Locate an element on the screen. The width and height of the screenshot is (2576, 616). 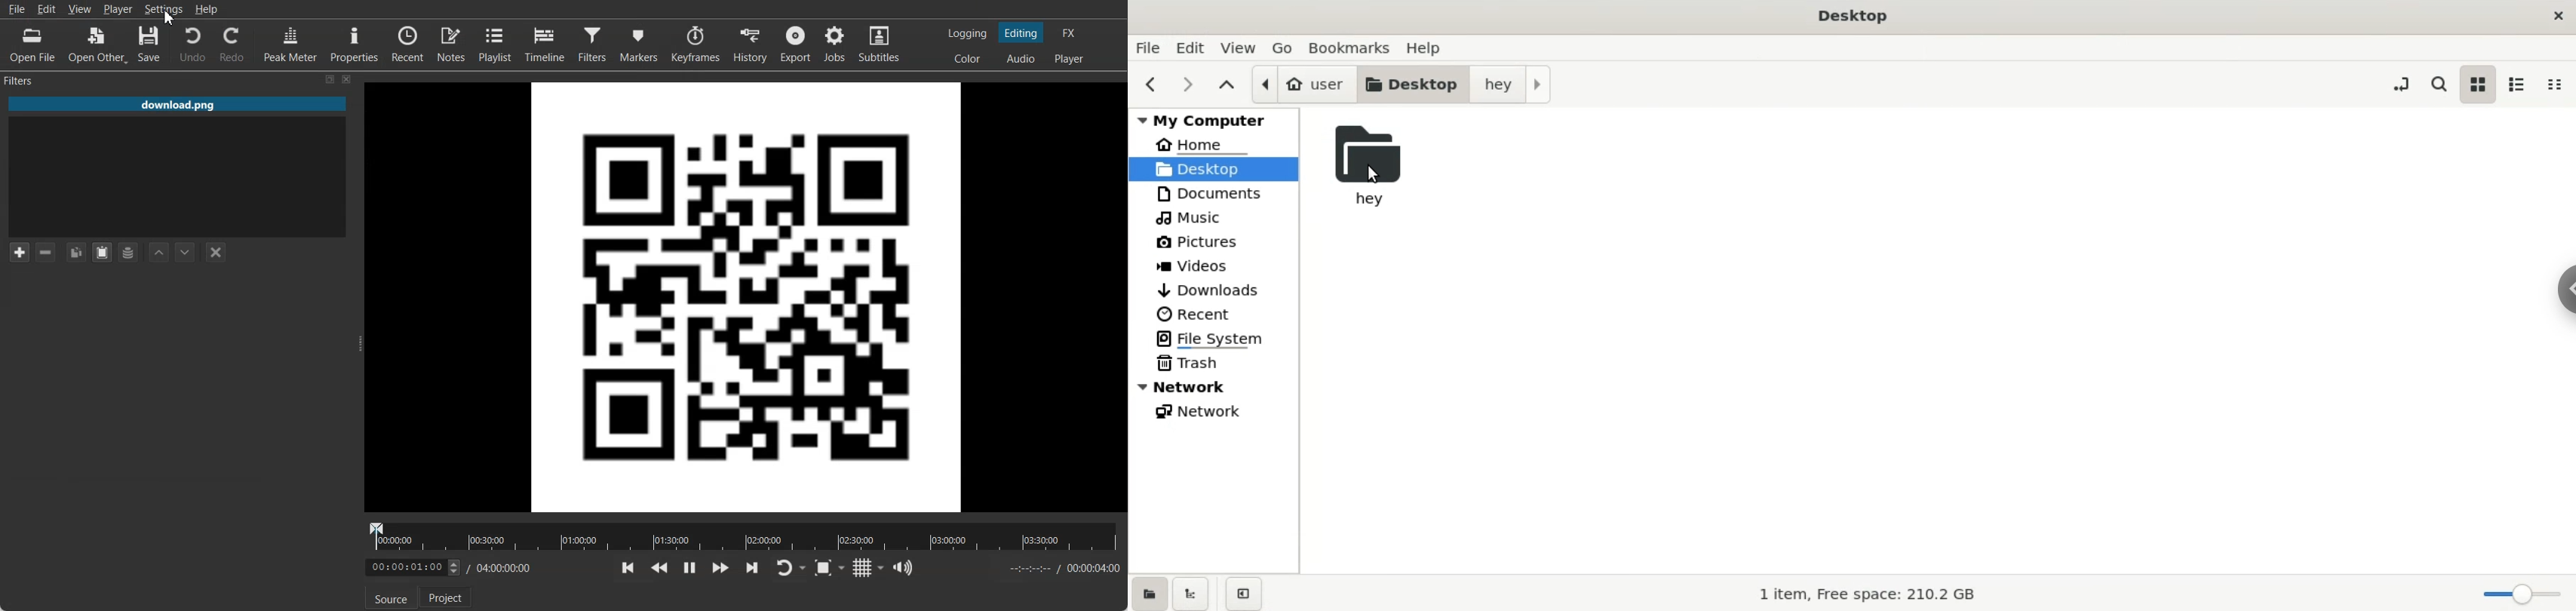
Close is located at coordinates (347, 80).